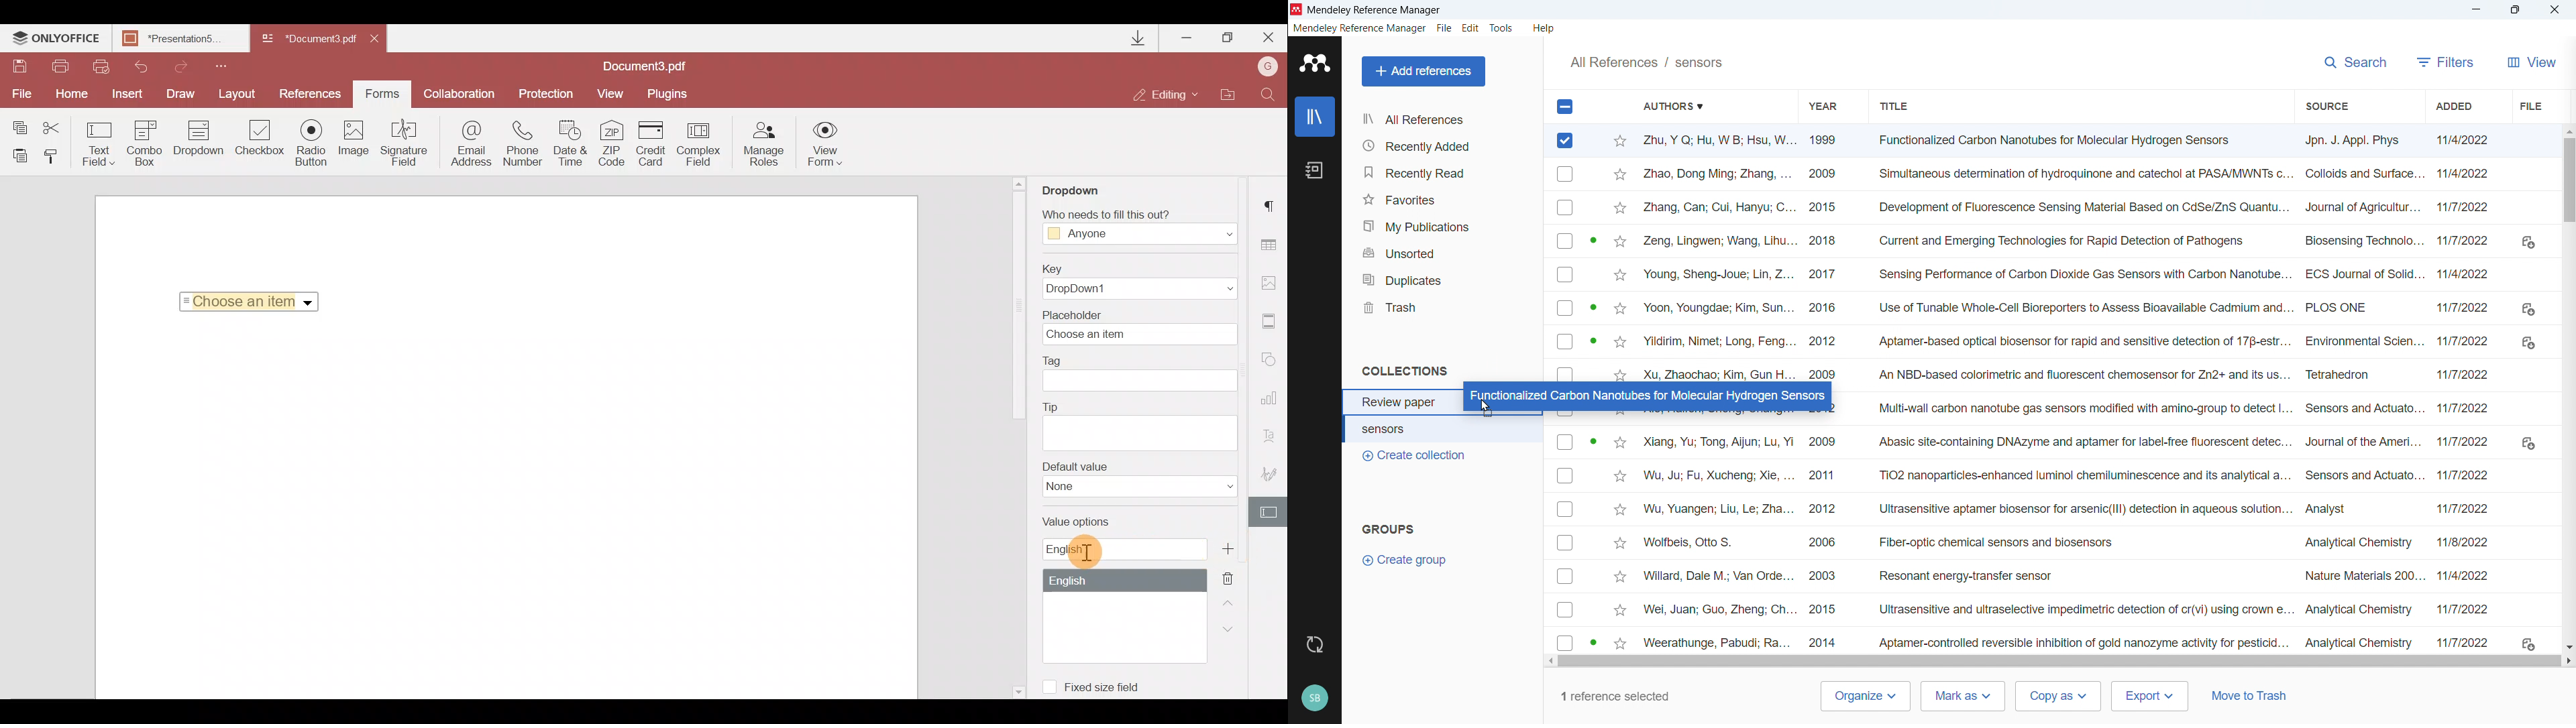 The height and width of the screenshot is (728, 2576). What do you see at coordinates (1227, 96) in the screenshot?
I see `Open file location` at bounding box center [1227, 96].